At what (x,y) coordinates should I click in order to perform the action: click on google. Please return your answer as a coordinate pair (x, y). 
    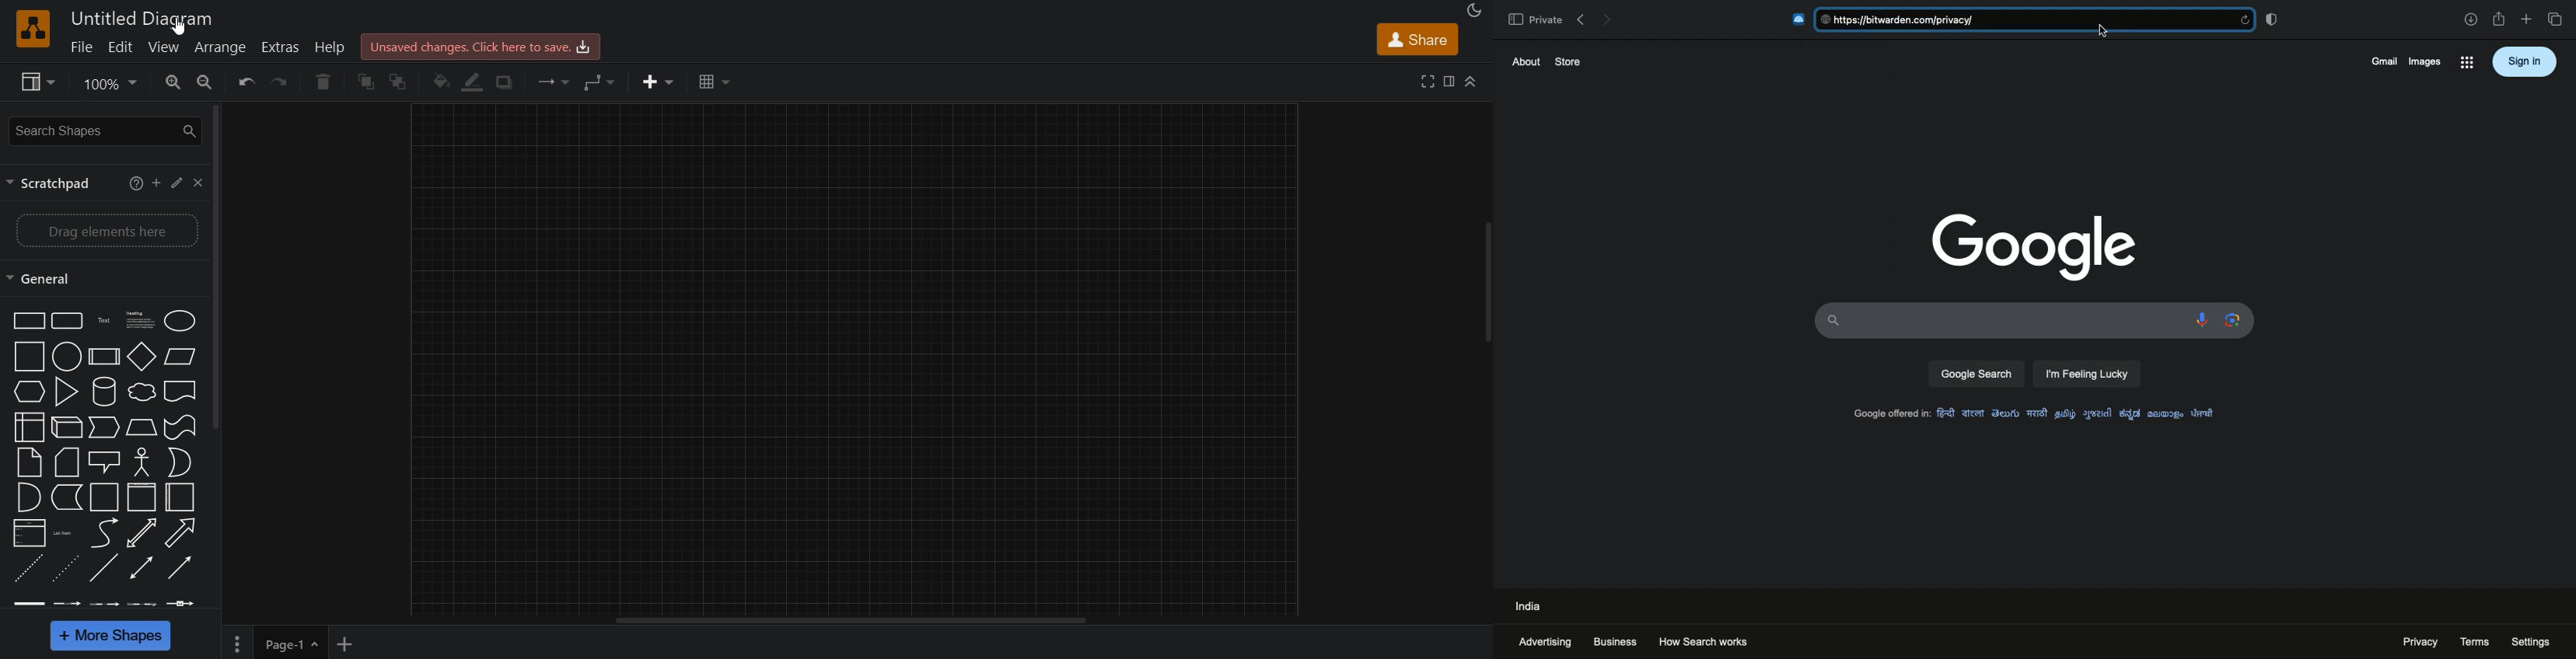
    Looking at the image, I should click on (2030, 245).